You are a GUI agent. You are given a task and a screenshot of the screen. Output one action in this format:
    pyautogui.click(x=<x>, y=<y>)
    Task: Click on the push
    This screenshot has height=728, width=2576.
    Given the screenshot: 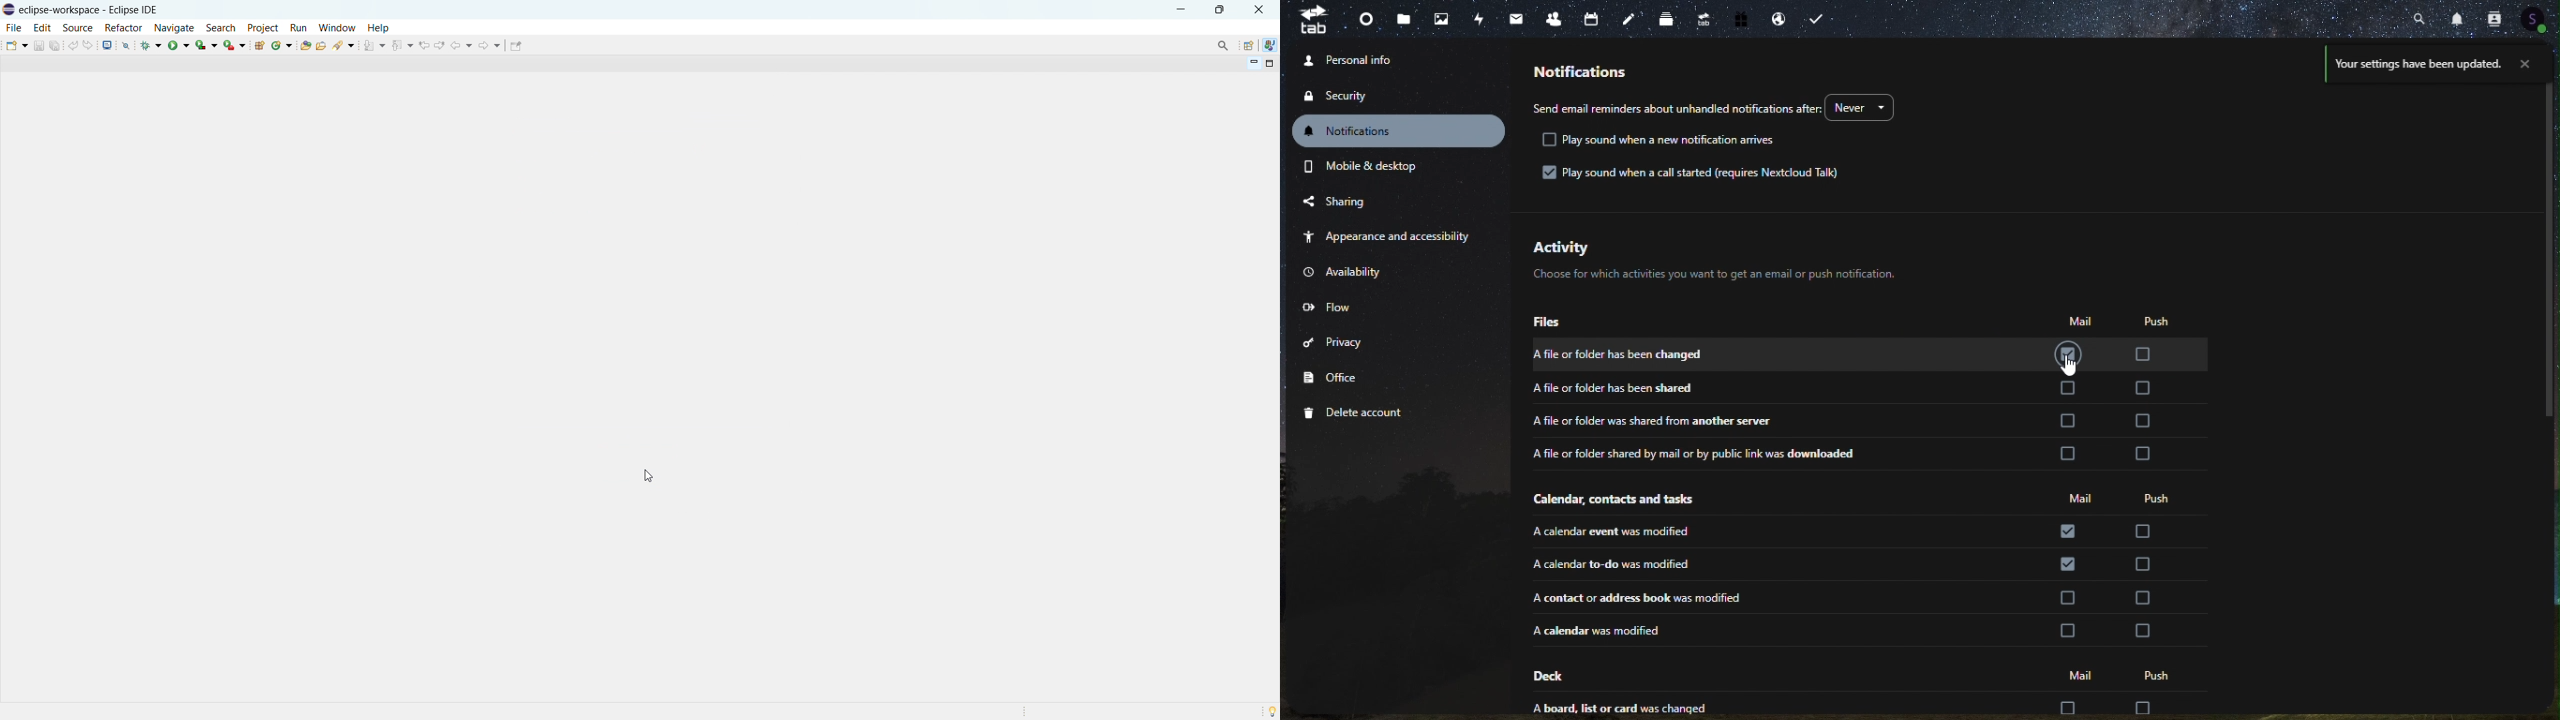 What is the action you would take?
    pyautogui.click(x=2176, y=498)
    